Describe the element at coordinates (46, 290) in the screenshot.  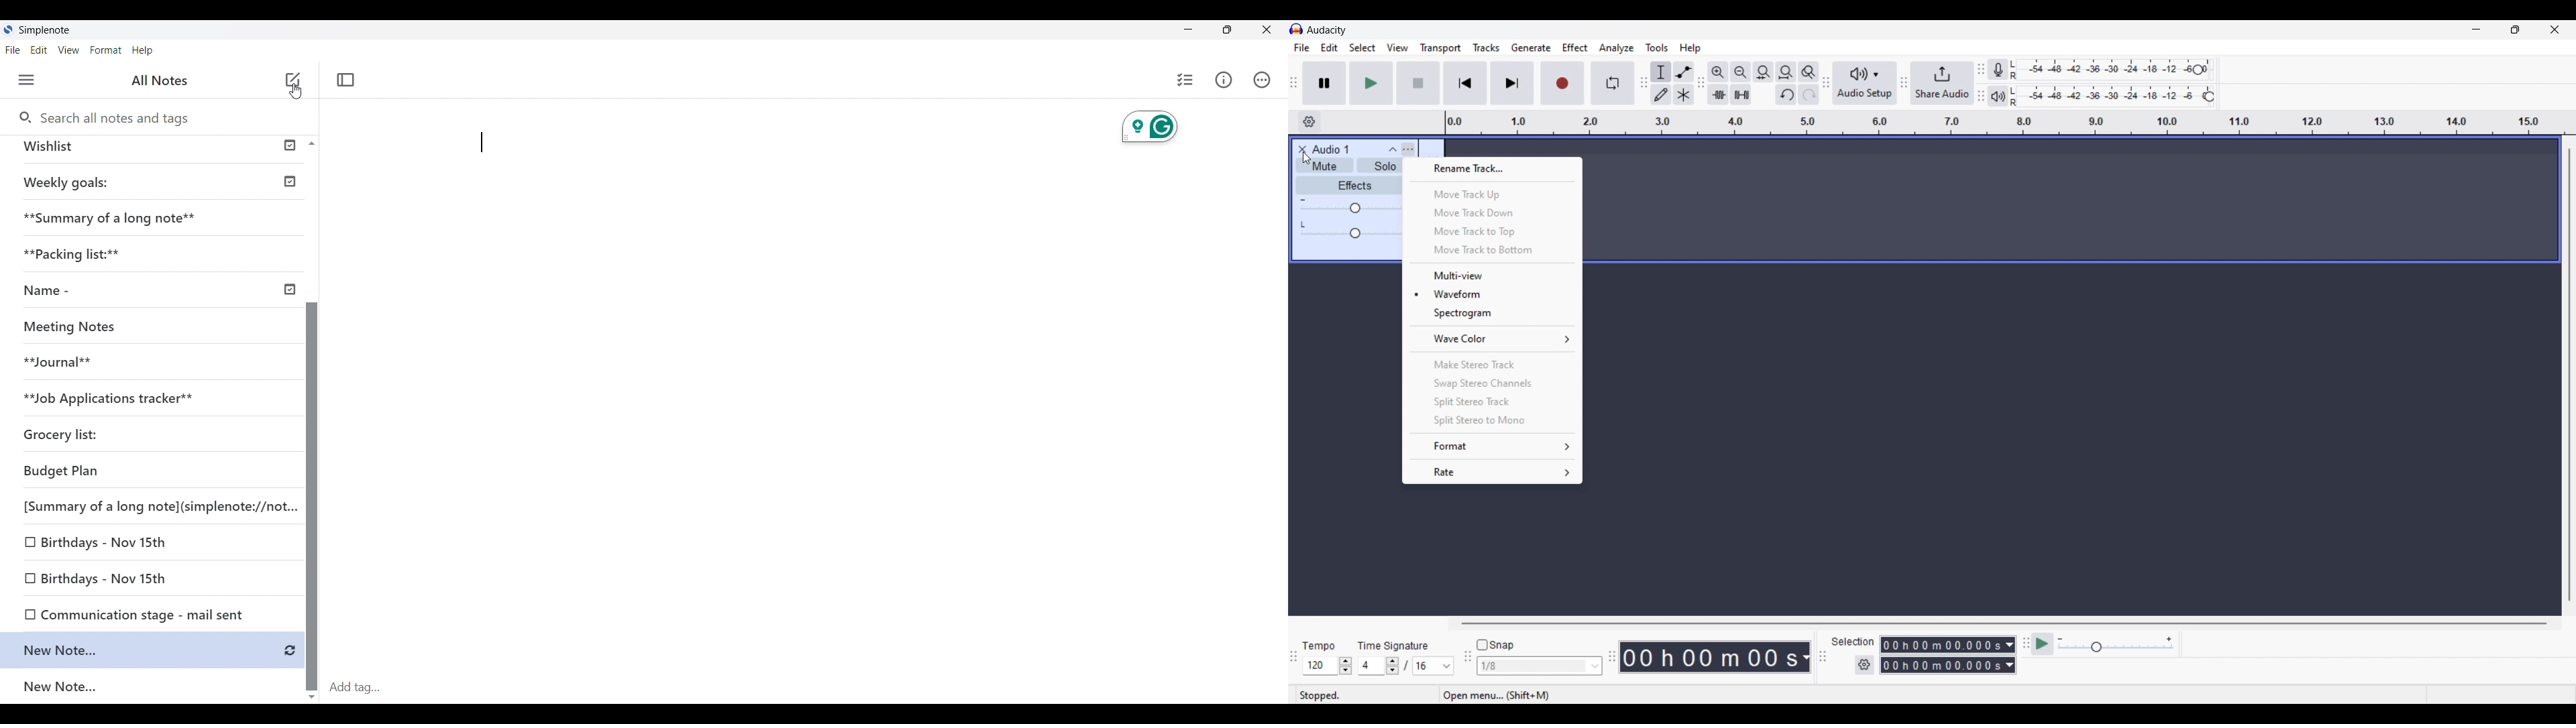
I see `Name -` at that location.